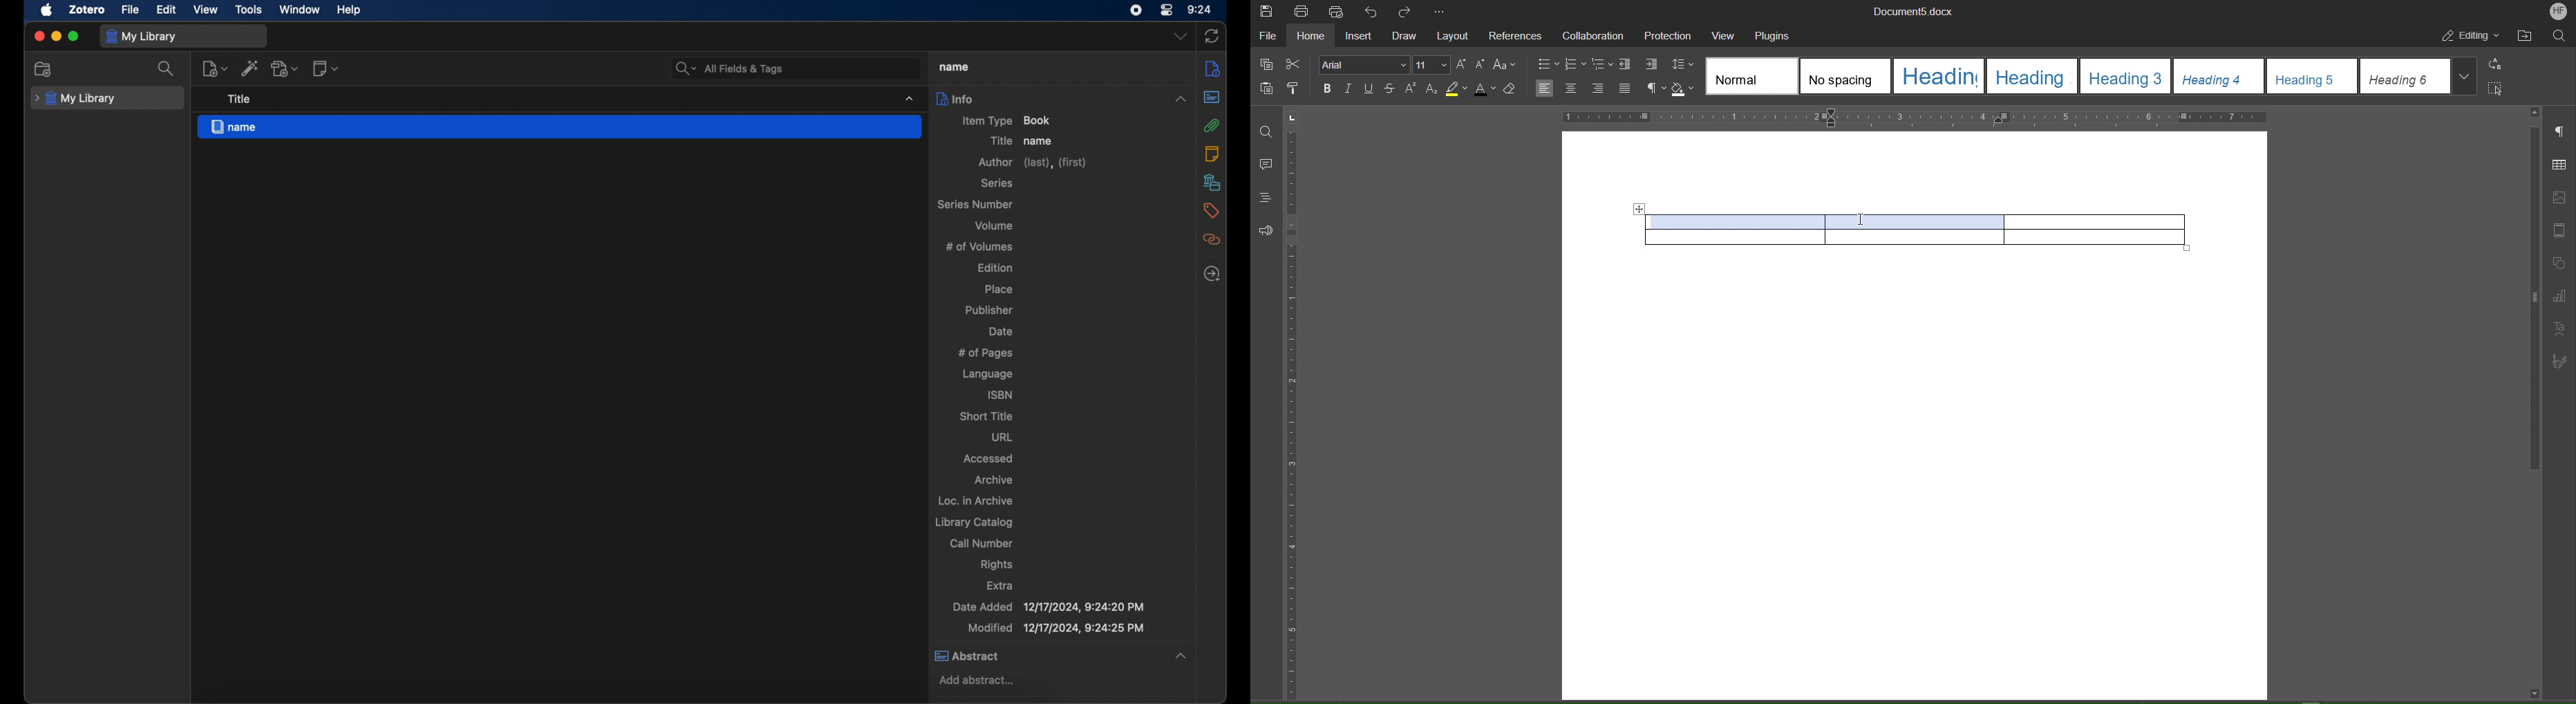 The height and width of the screenshot is (728, 2576). Describe the element at coordinates (1214, 183) in the screenshot. I see `libraries` at that location.